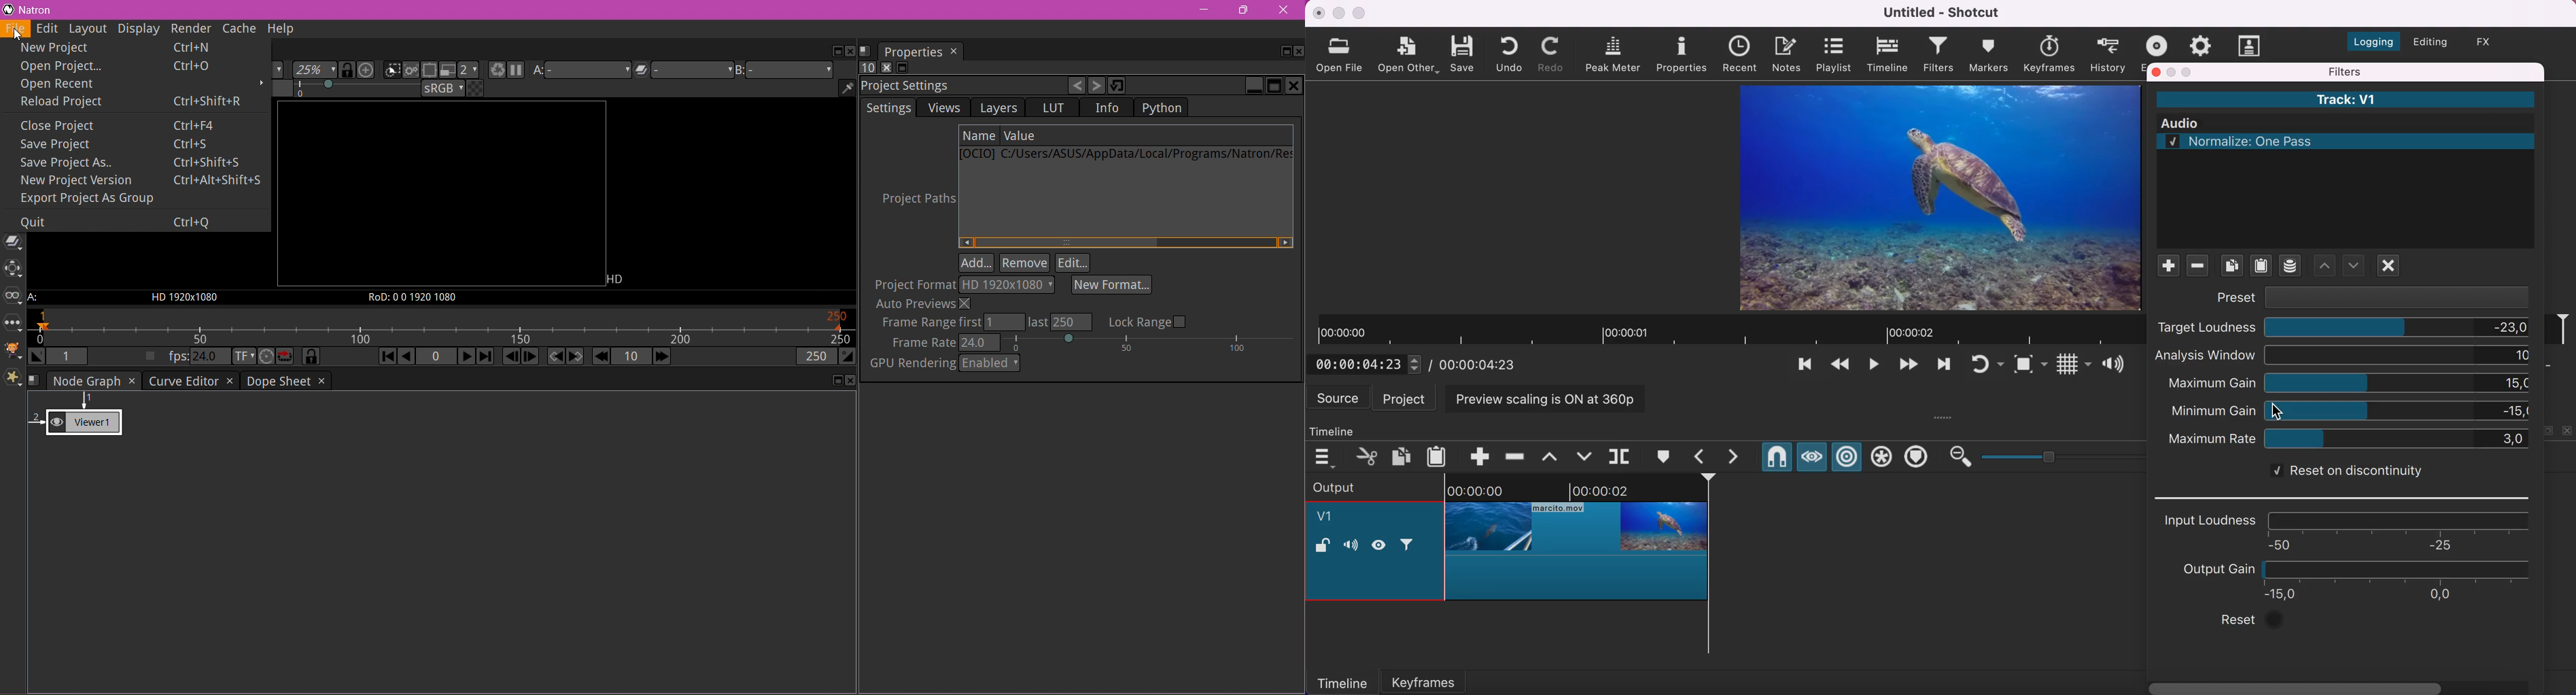 The image size is (2576, 700). What do you see at coordinates (2165, 266) in the screenshot?
I see `add filter` at bounding box center [2165, 266].